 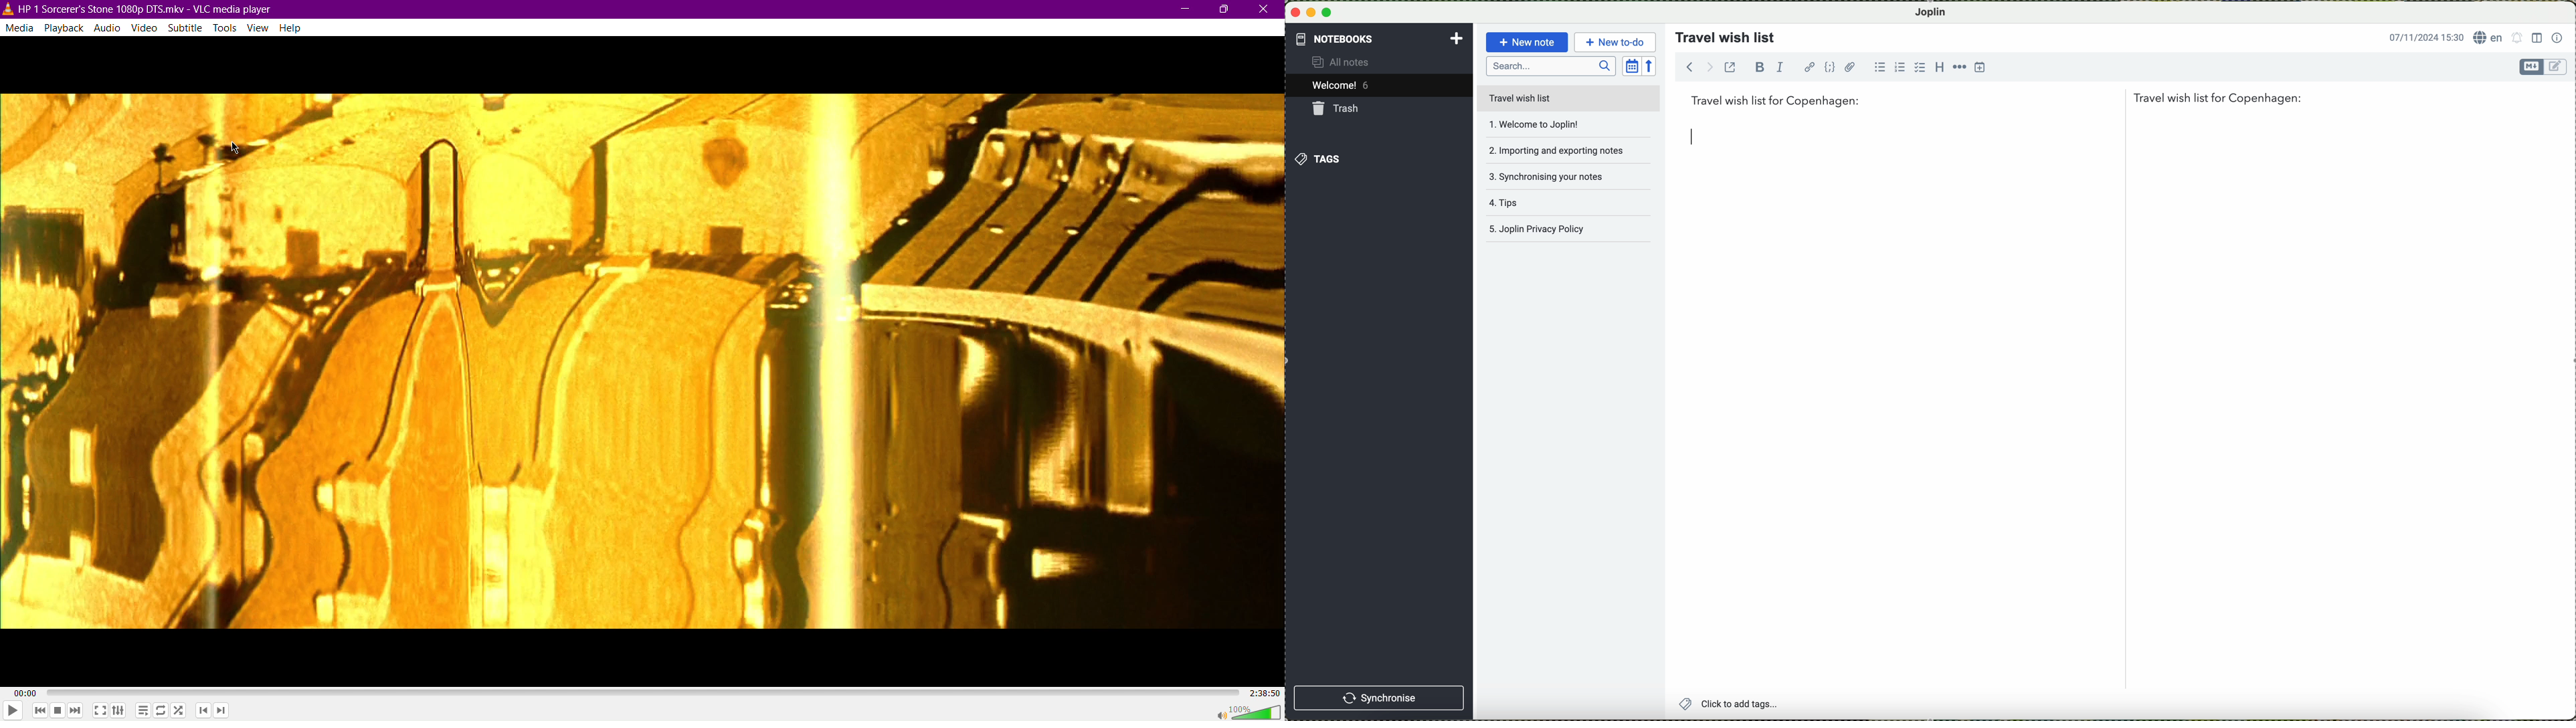 I want to click on minimize, so click(x=1312, y=12).